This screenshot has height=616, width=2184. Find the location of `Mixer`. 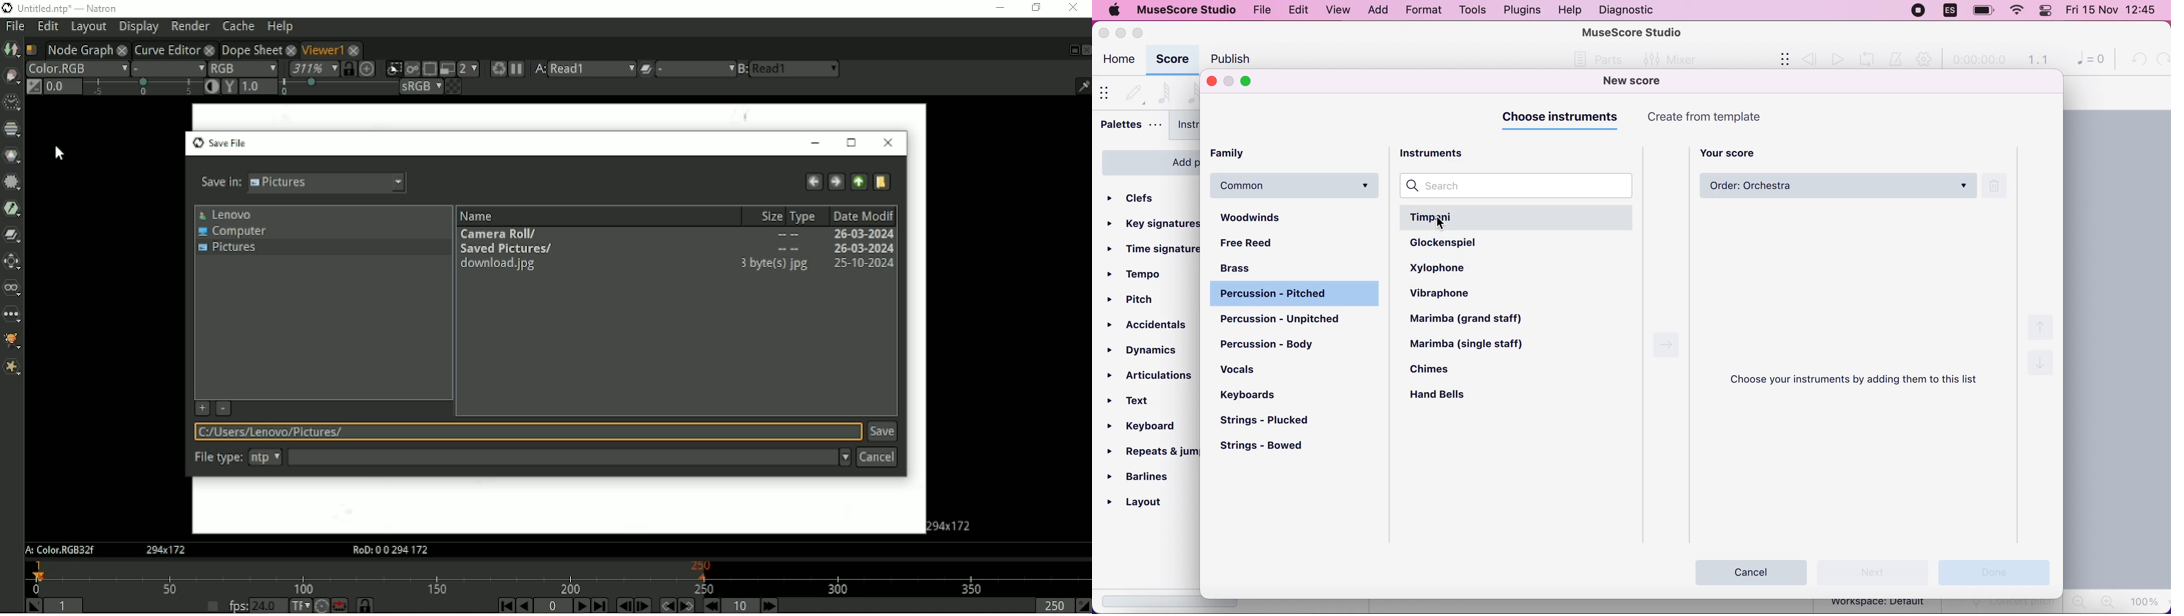

Mixer is located at coordinates (1667, 58).